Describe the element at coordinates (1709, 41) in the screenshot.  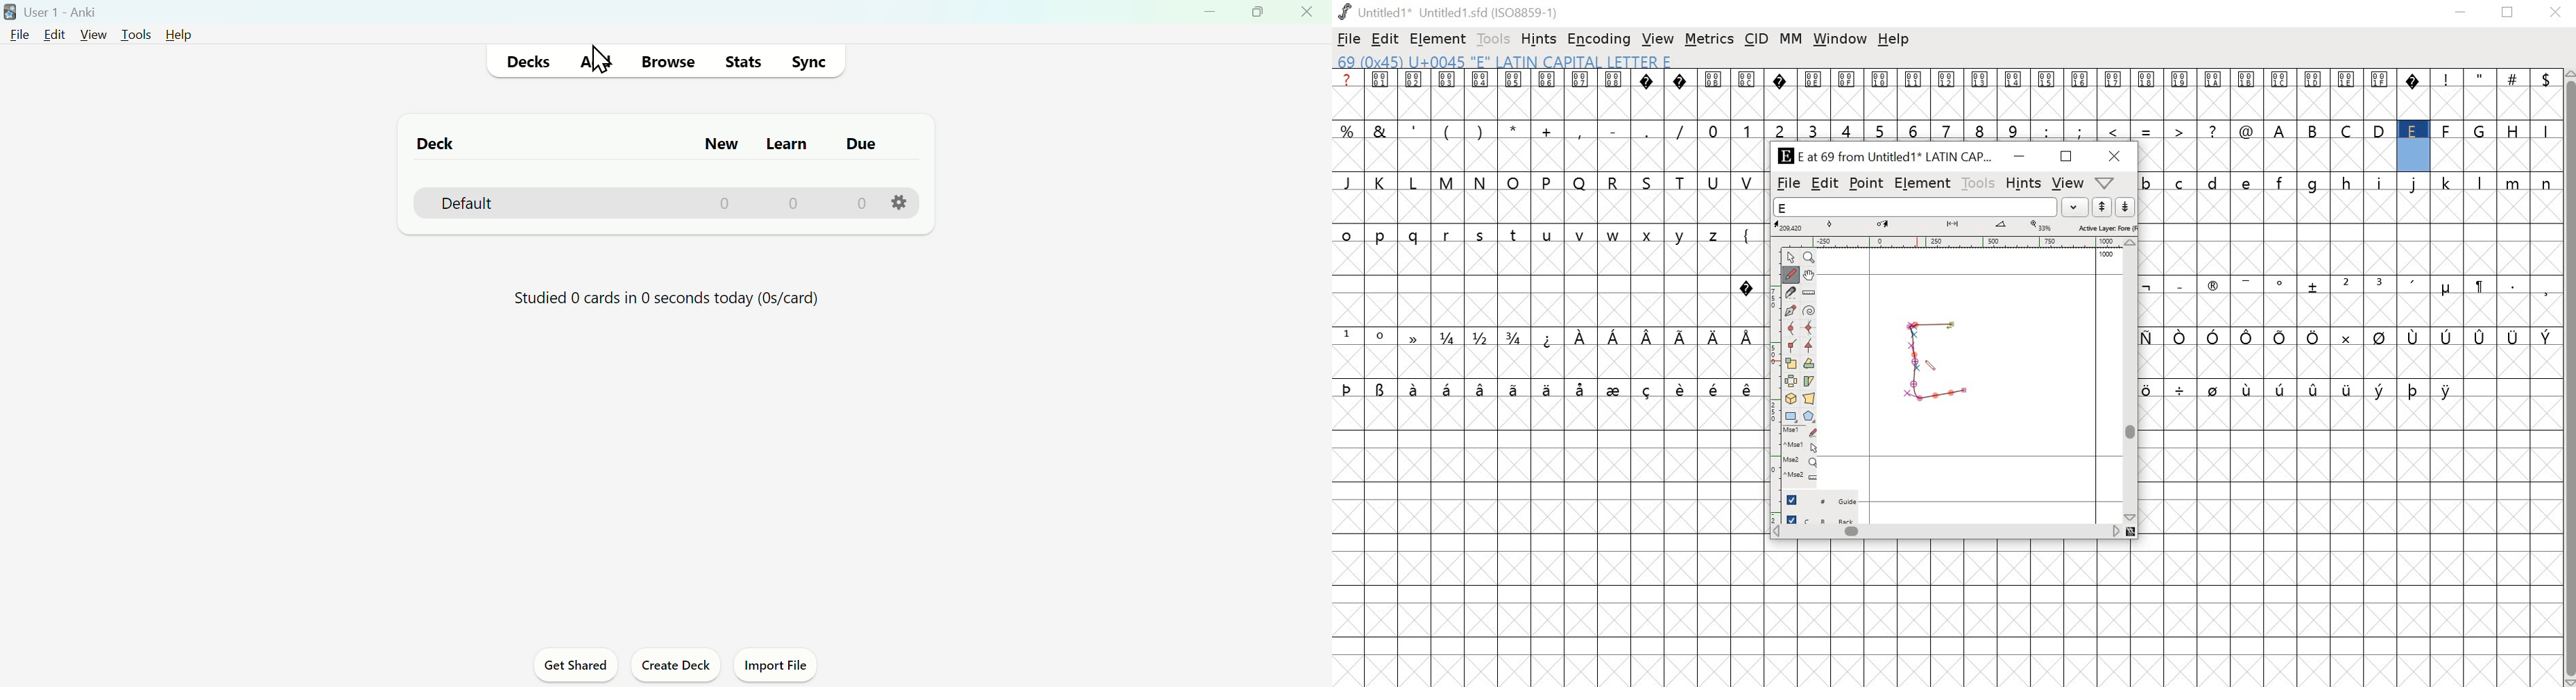
I see `metrics` at that location.